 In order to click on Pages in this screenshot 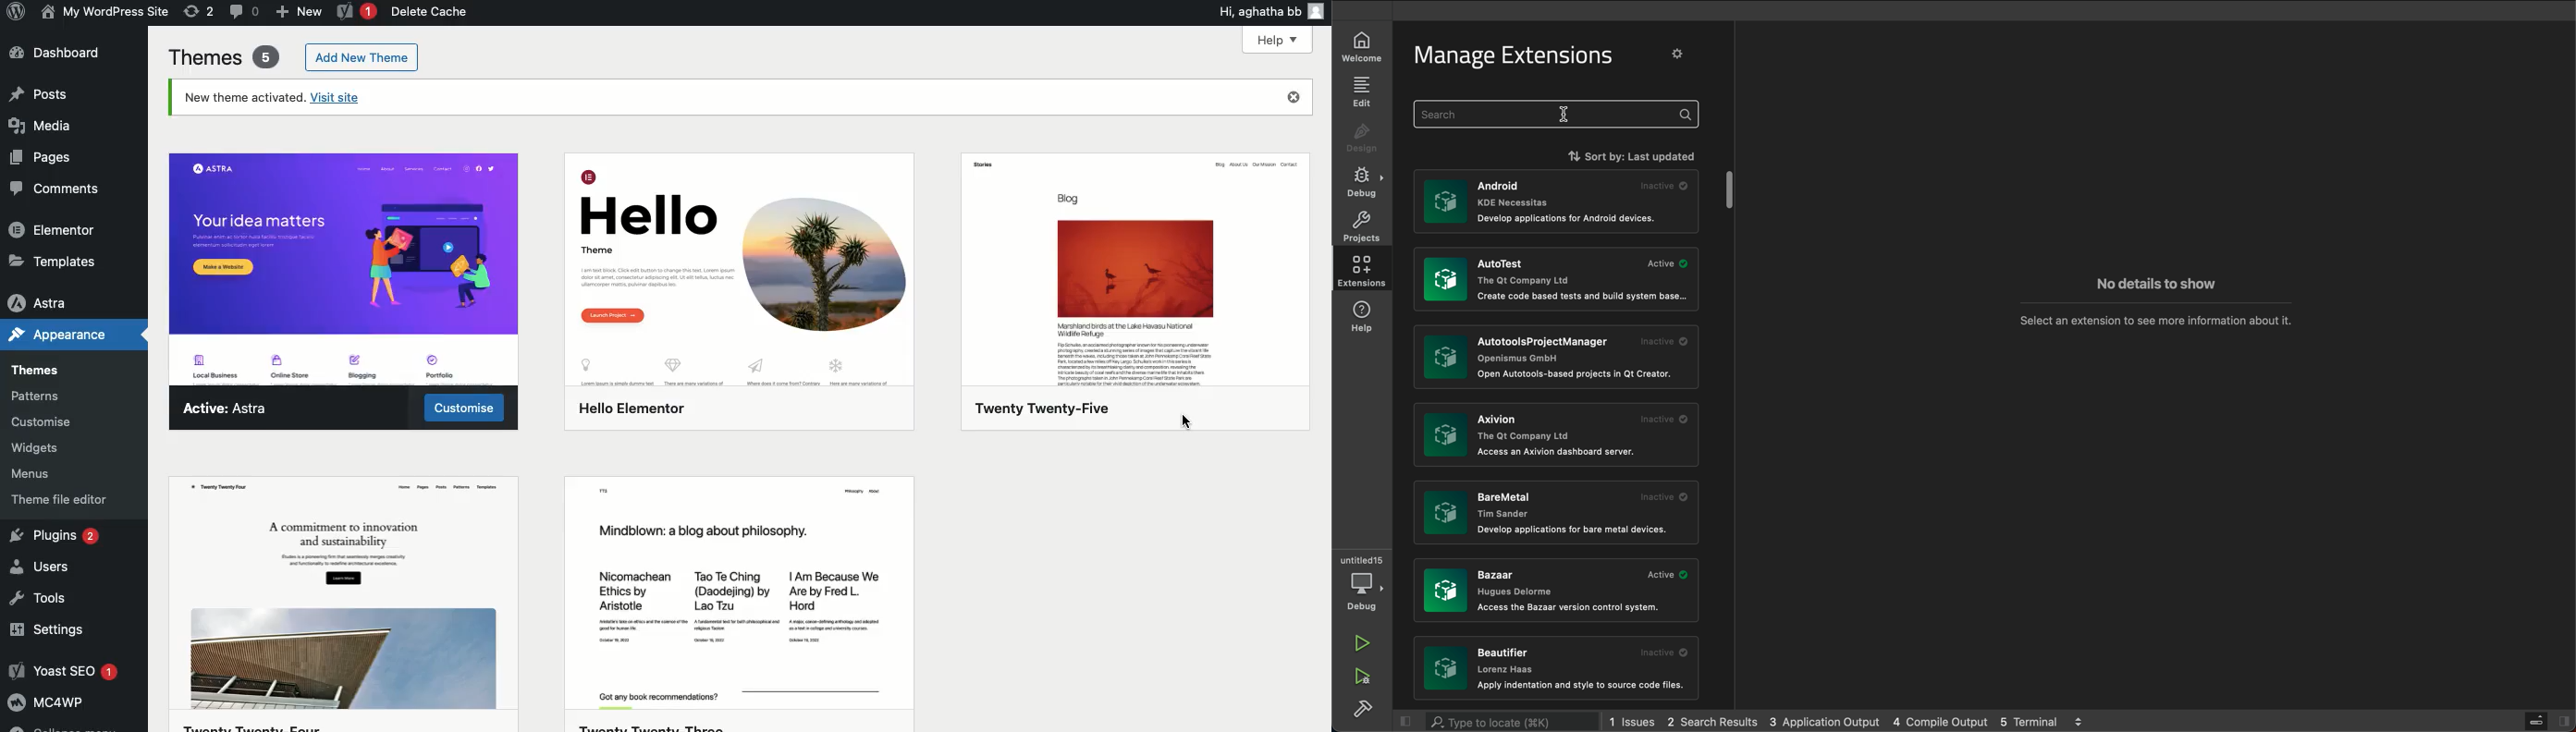, I will do `click(40, 159)`.